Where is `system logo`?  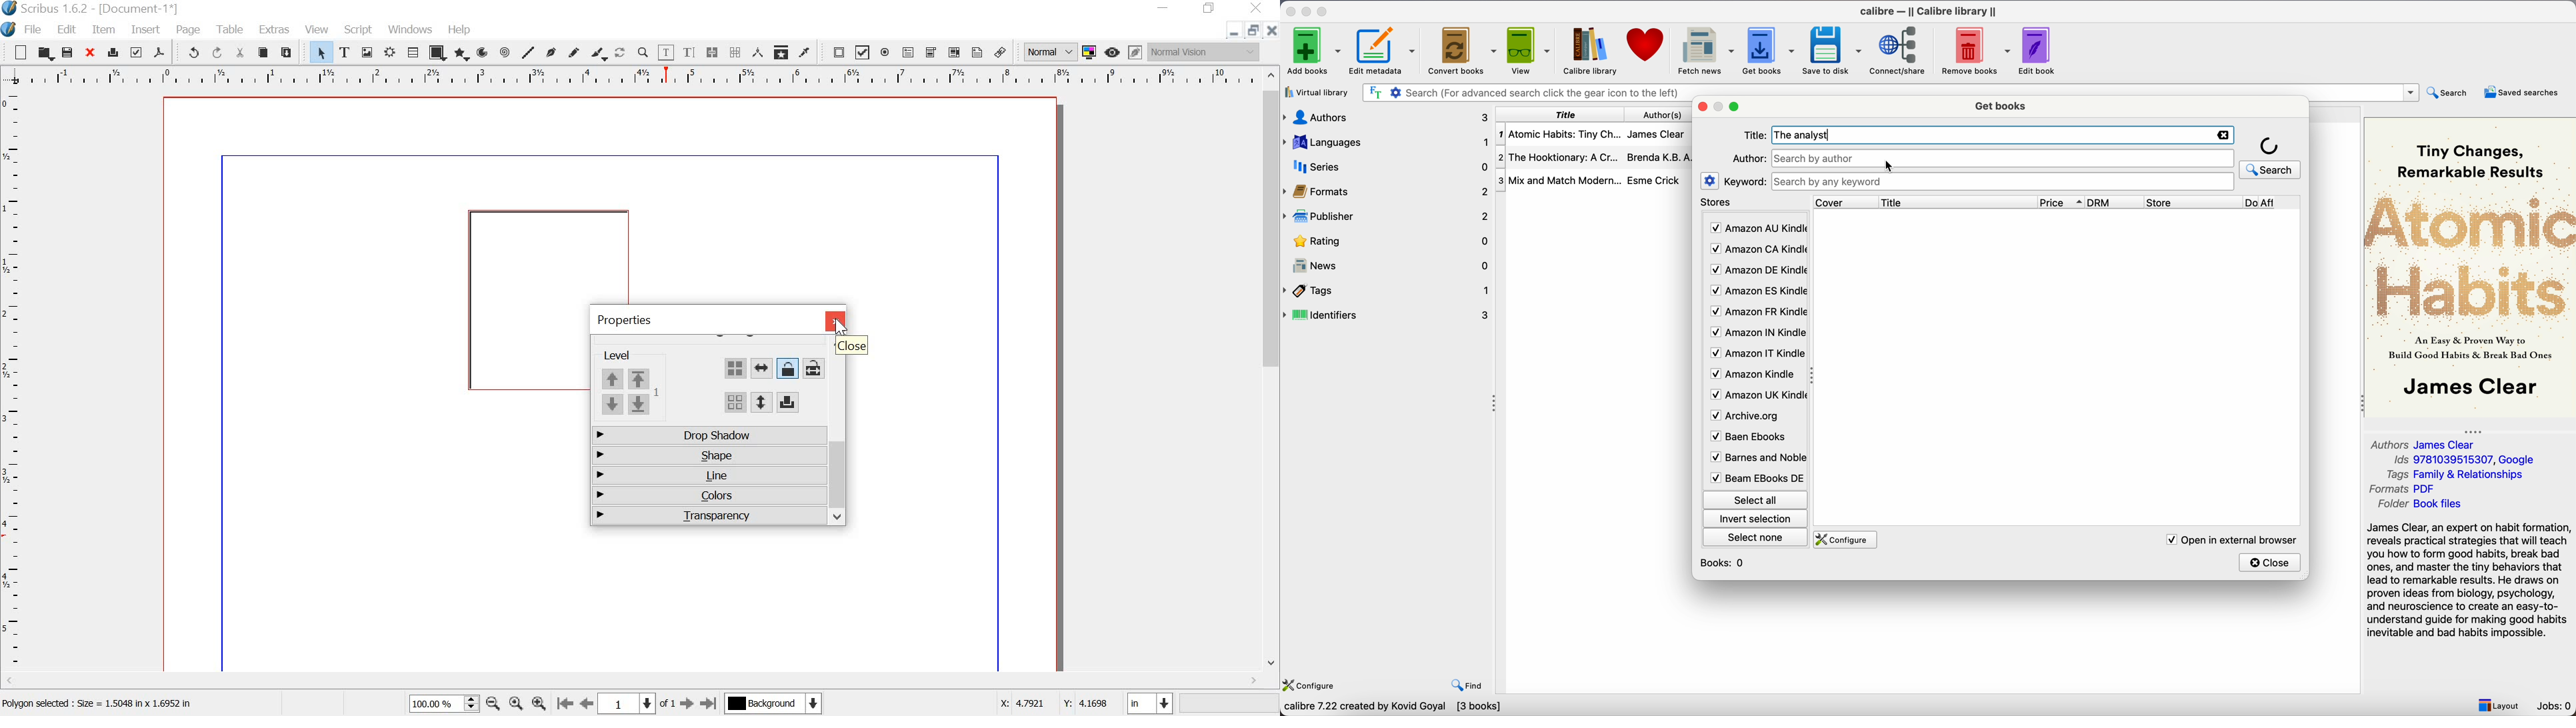
system logo is located at coordinates (9, 29).